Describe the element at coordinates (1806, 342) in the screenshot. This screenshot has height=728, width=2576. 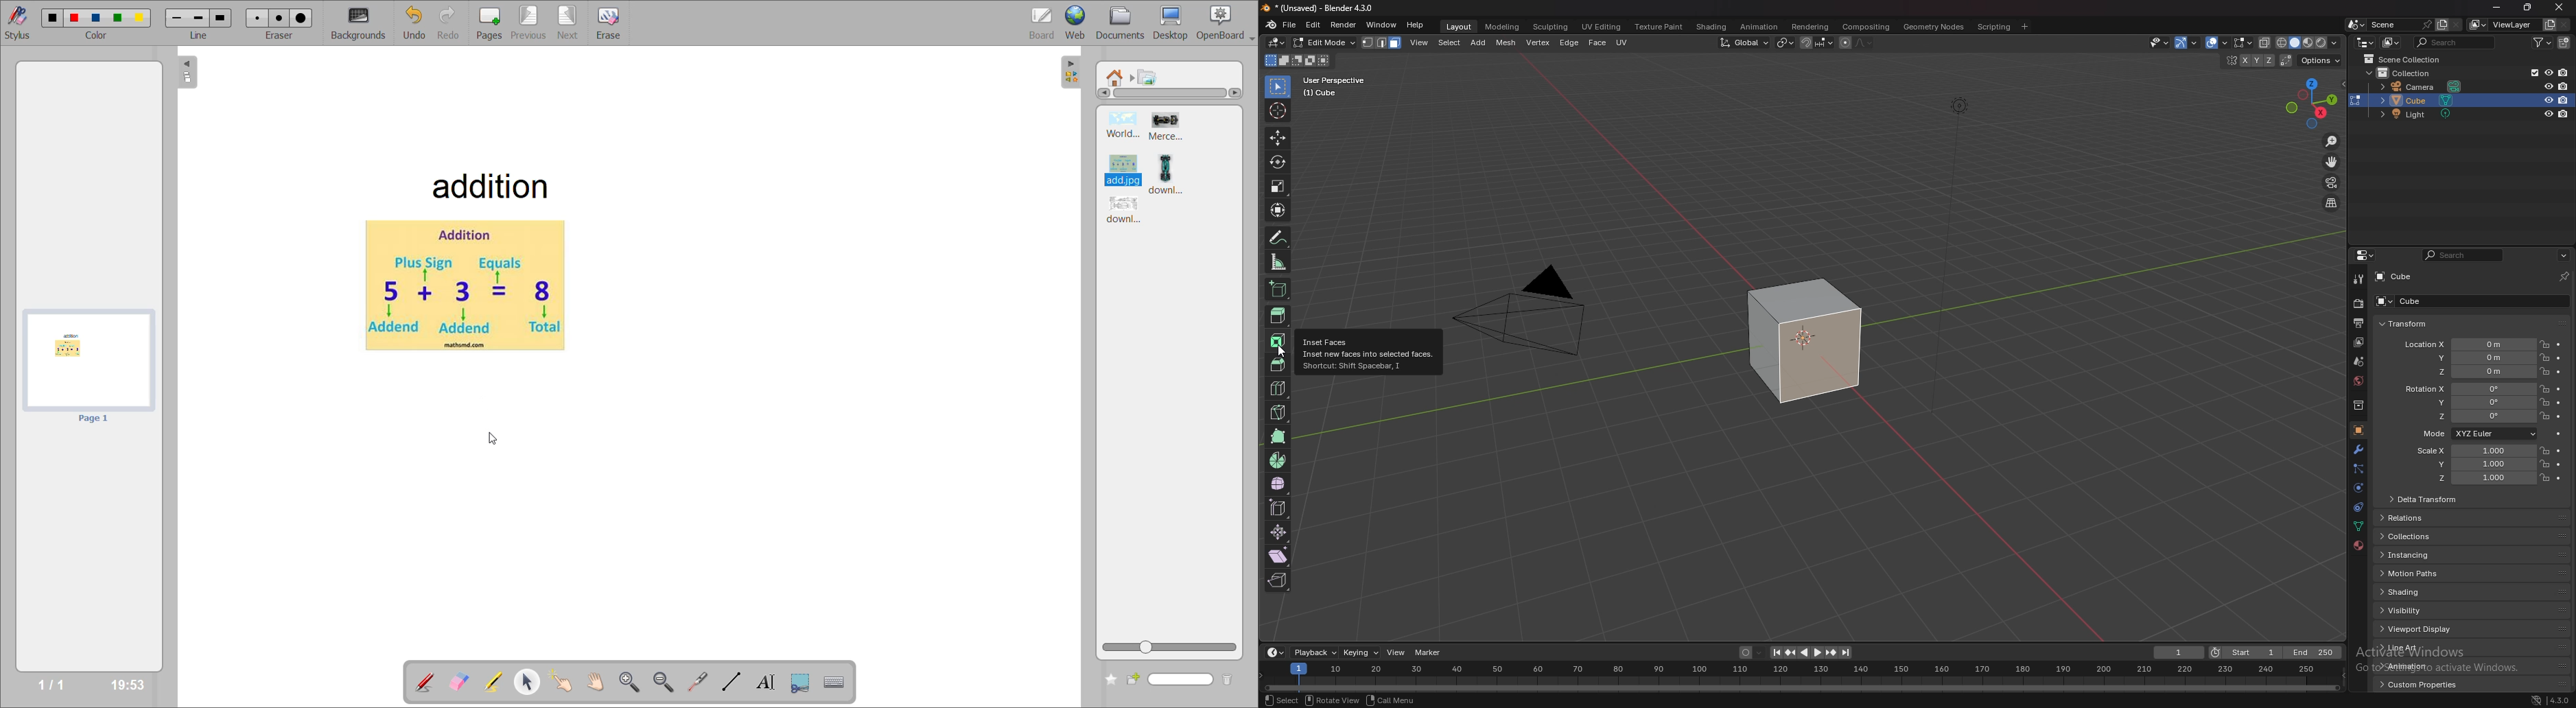
I see `cube` at that location.